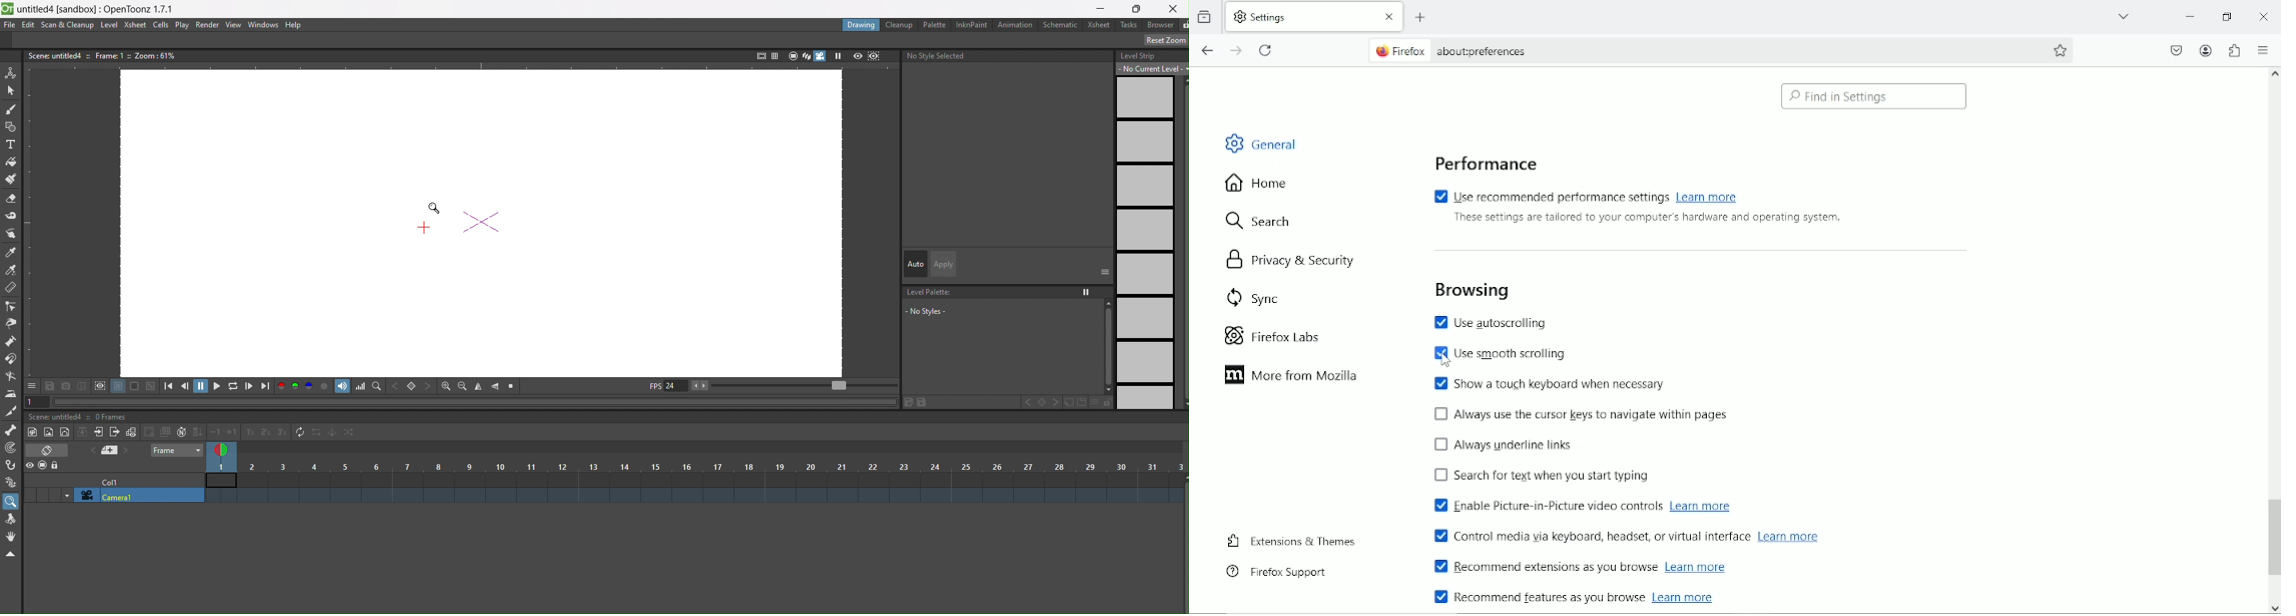 The image size is (2296, 616). I want to click on file name, so click(97, 7).